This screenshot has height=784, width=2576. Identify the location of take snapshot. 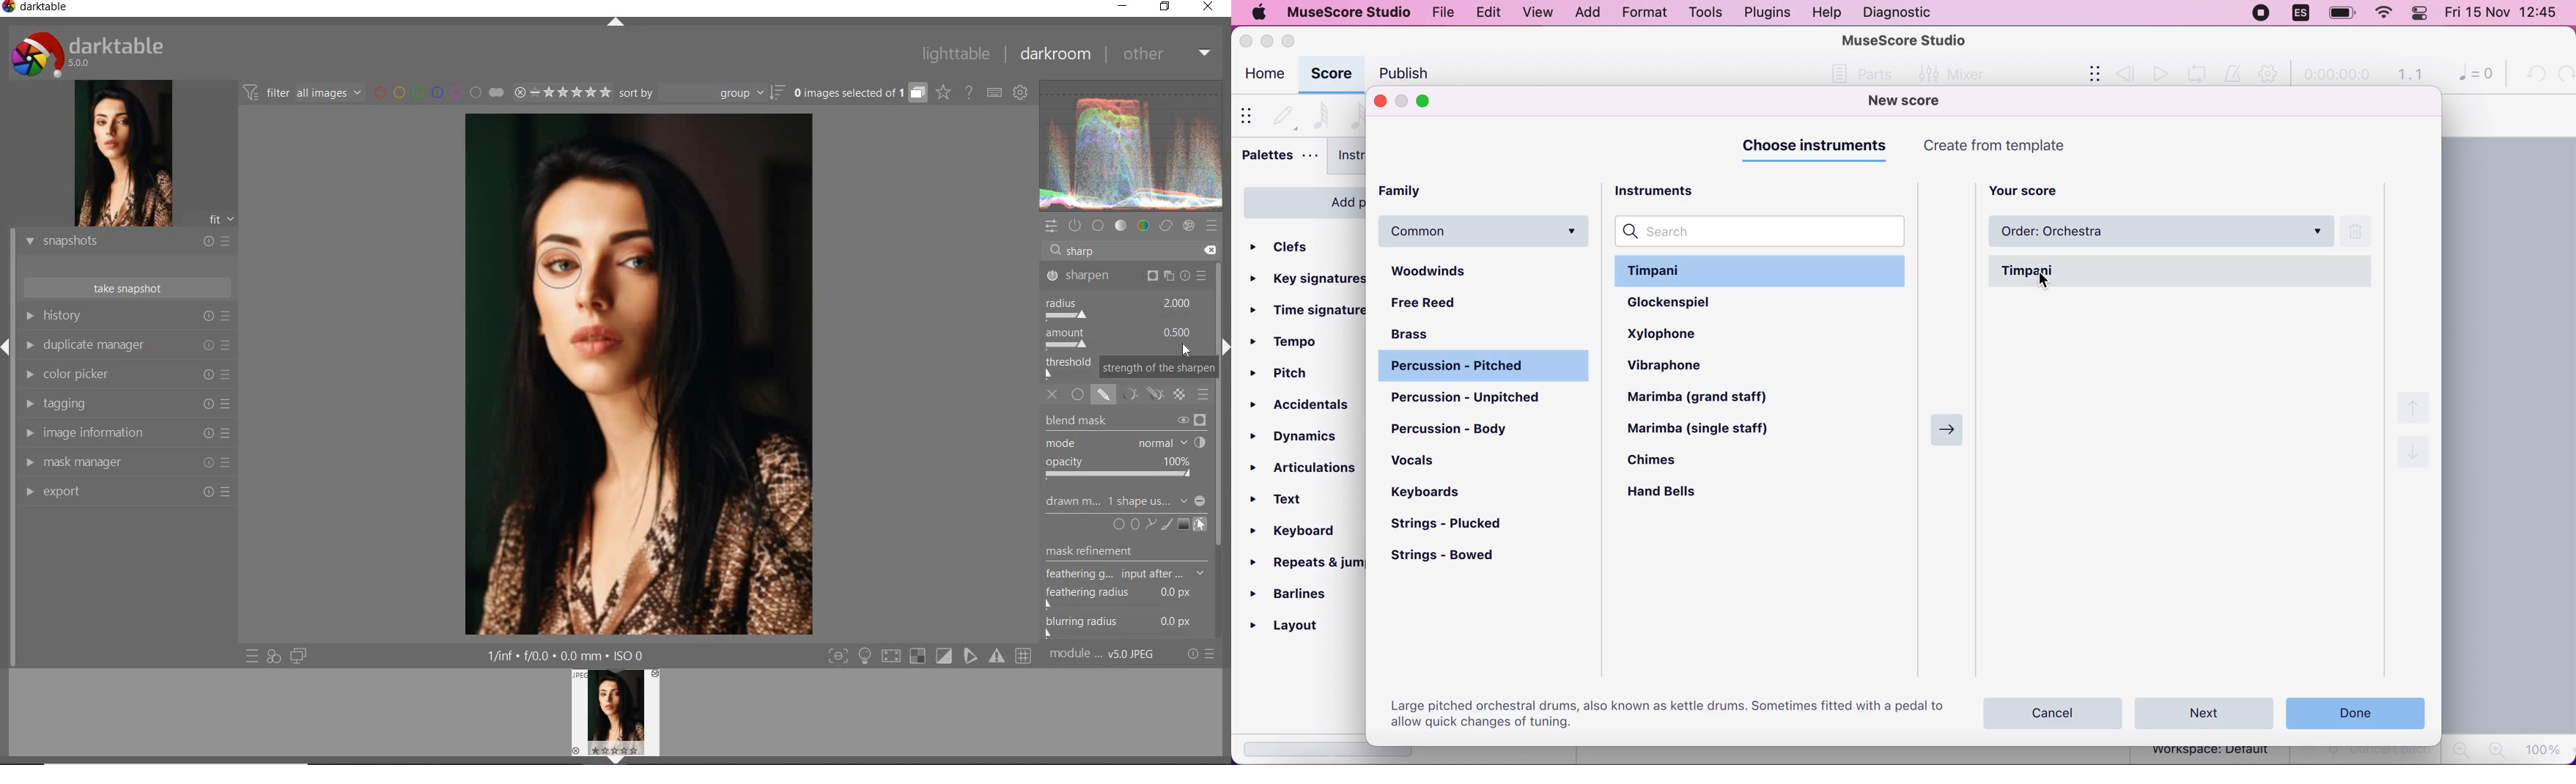
(126, 289).